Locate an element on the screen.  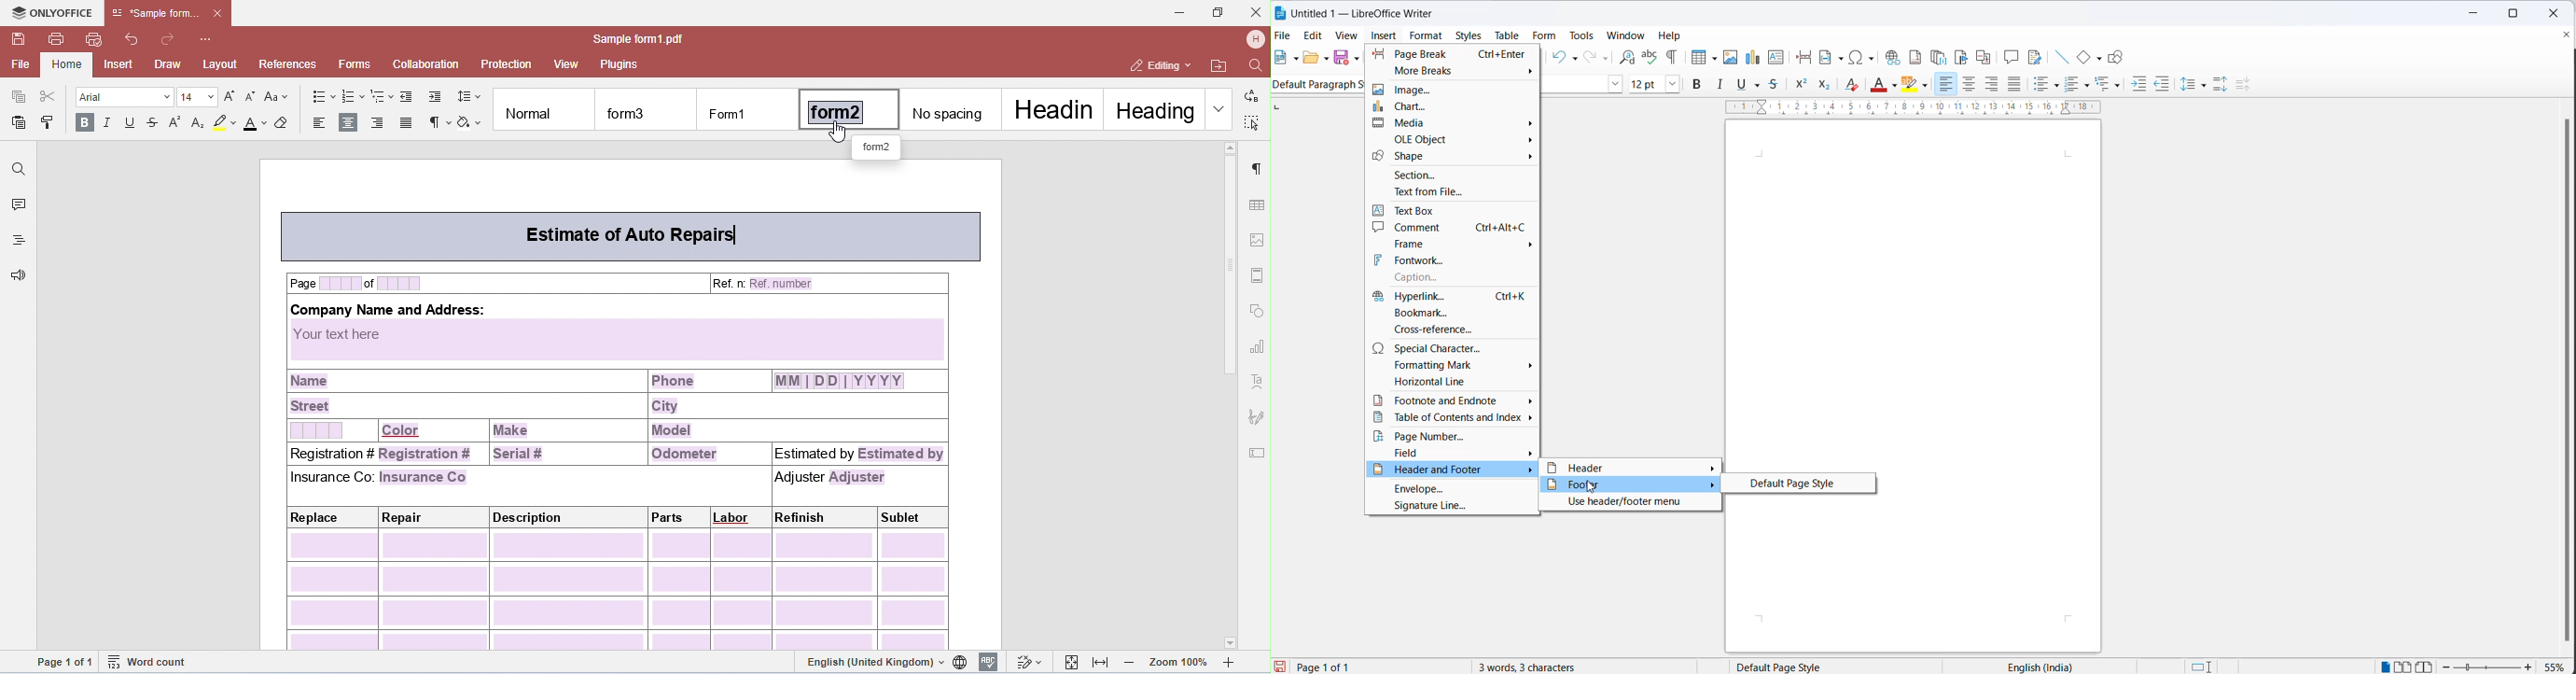
table grid is located at coordinates (1712, 56).